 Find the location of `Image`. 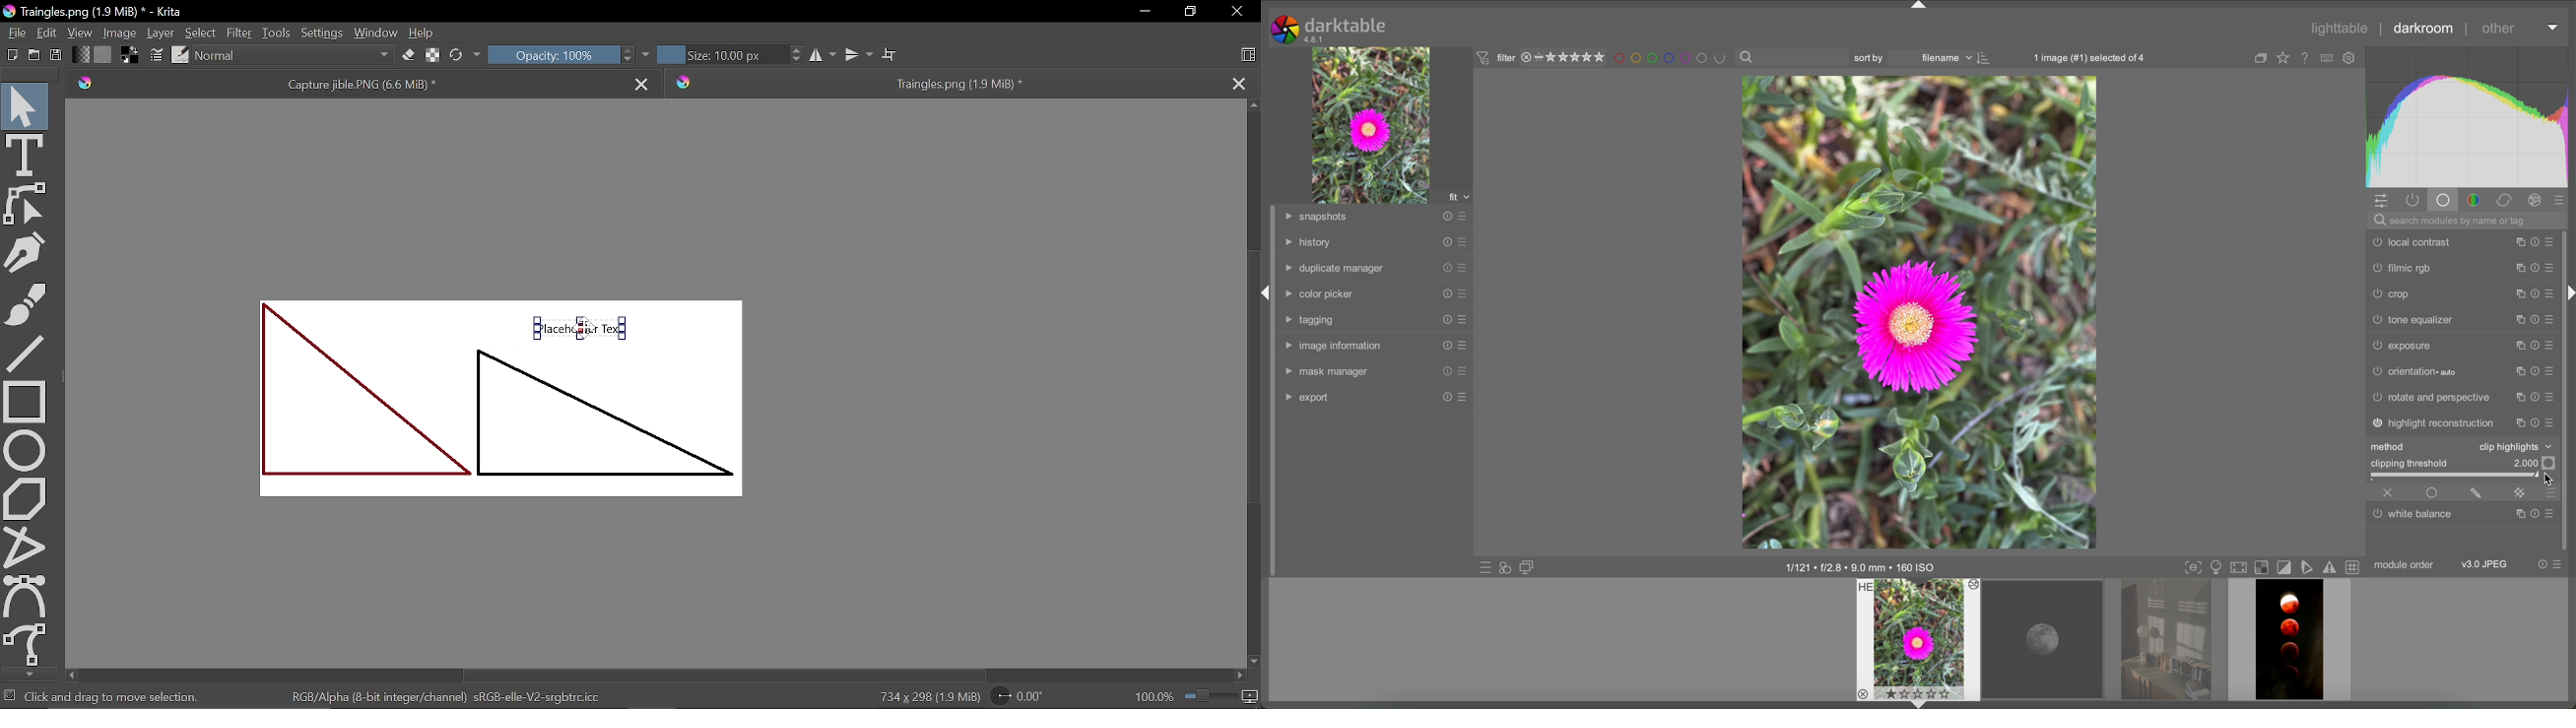

Image is located at coordinates (121, 32).